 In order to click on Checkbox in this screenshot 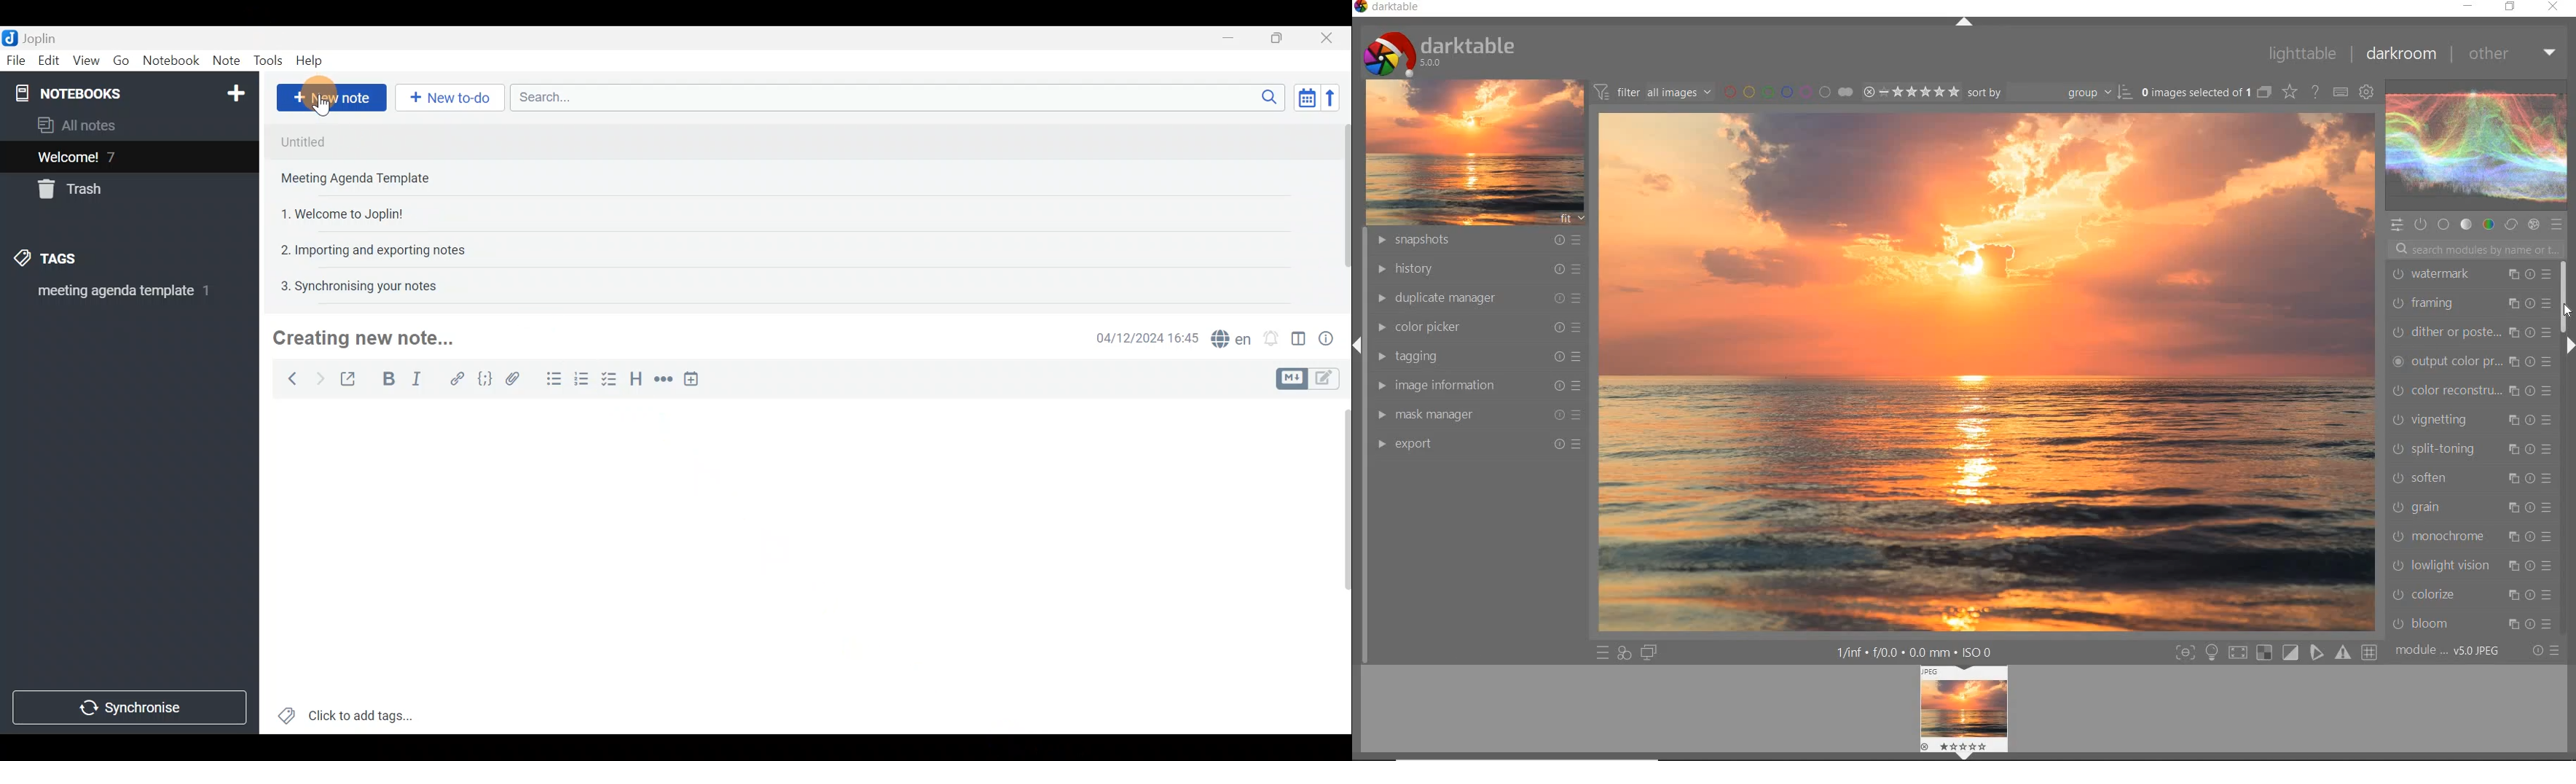, I will do `click(613, 383)`.